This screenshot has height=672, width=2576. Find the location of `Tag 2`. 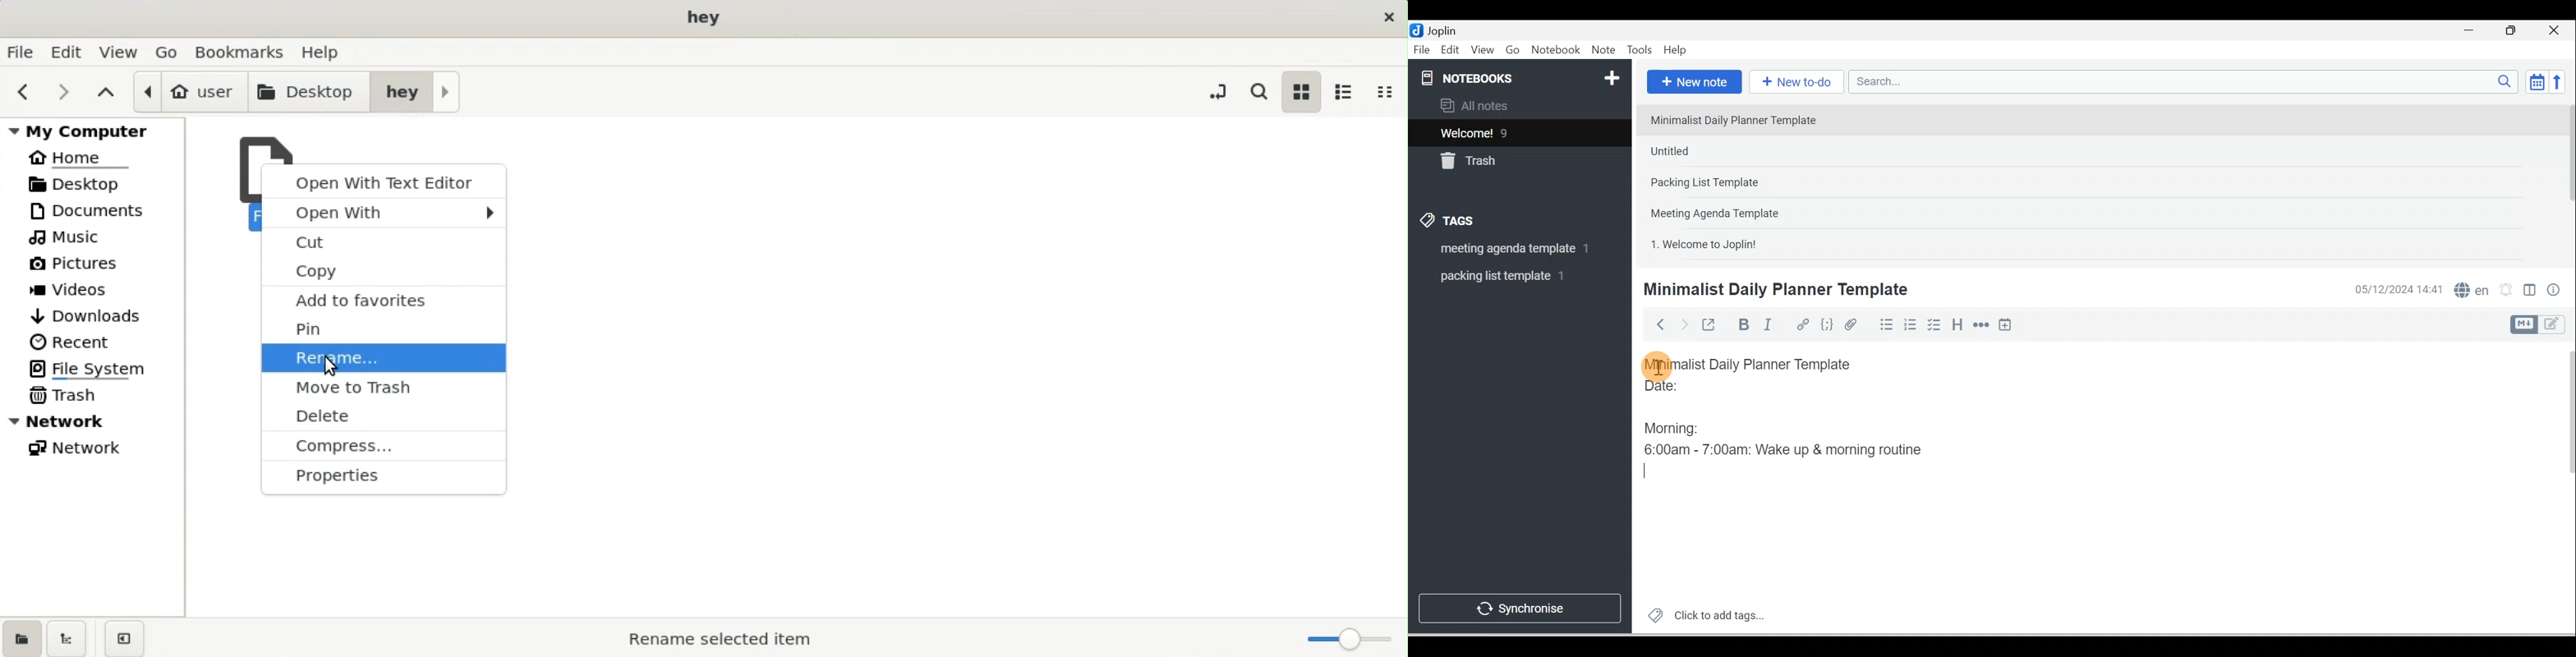

Tag 2 is located at coordinates (1511, 276).